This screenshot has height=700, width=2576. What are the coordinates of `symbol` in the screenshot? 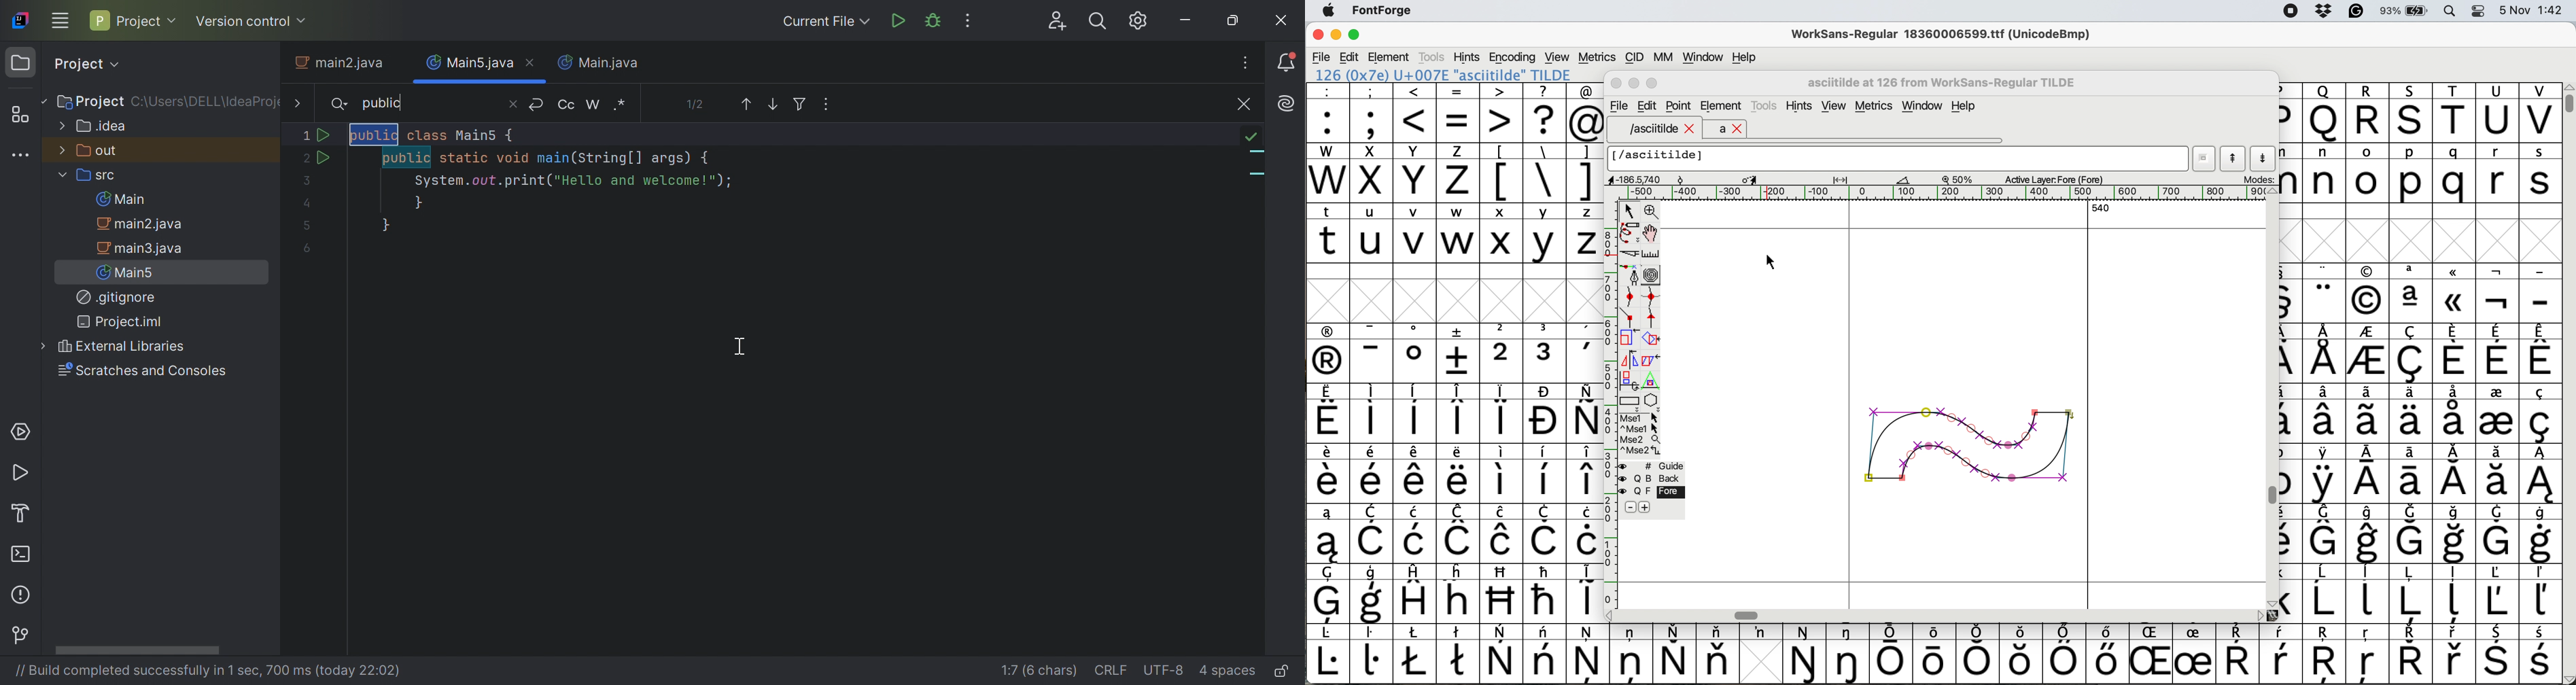 It's located at (1545, 654).